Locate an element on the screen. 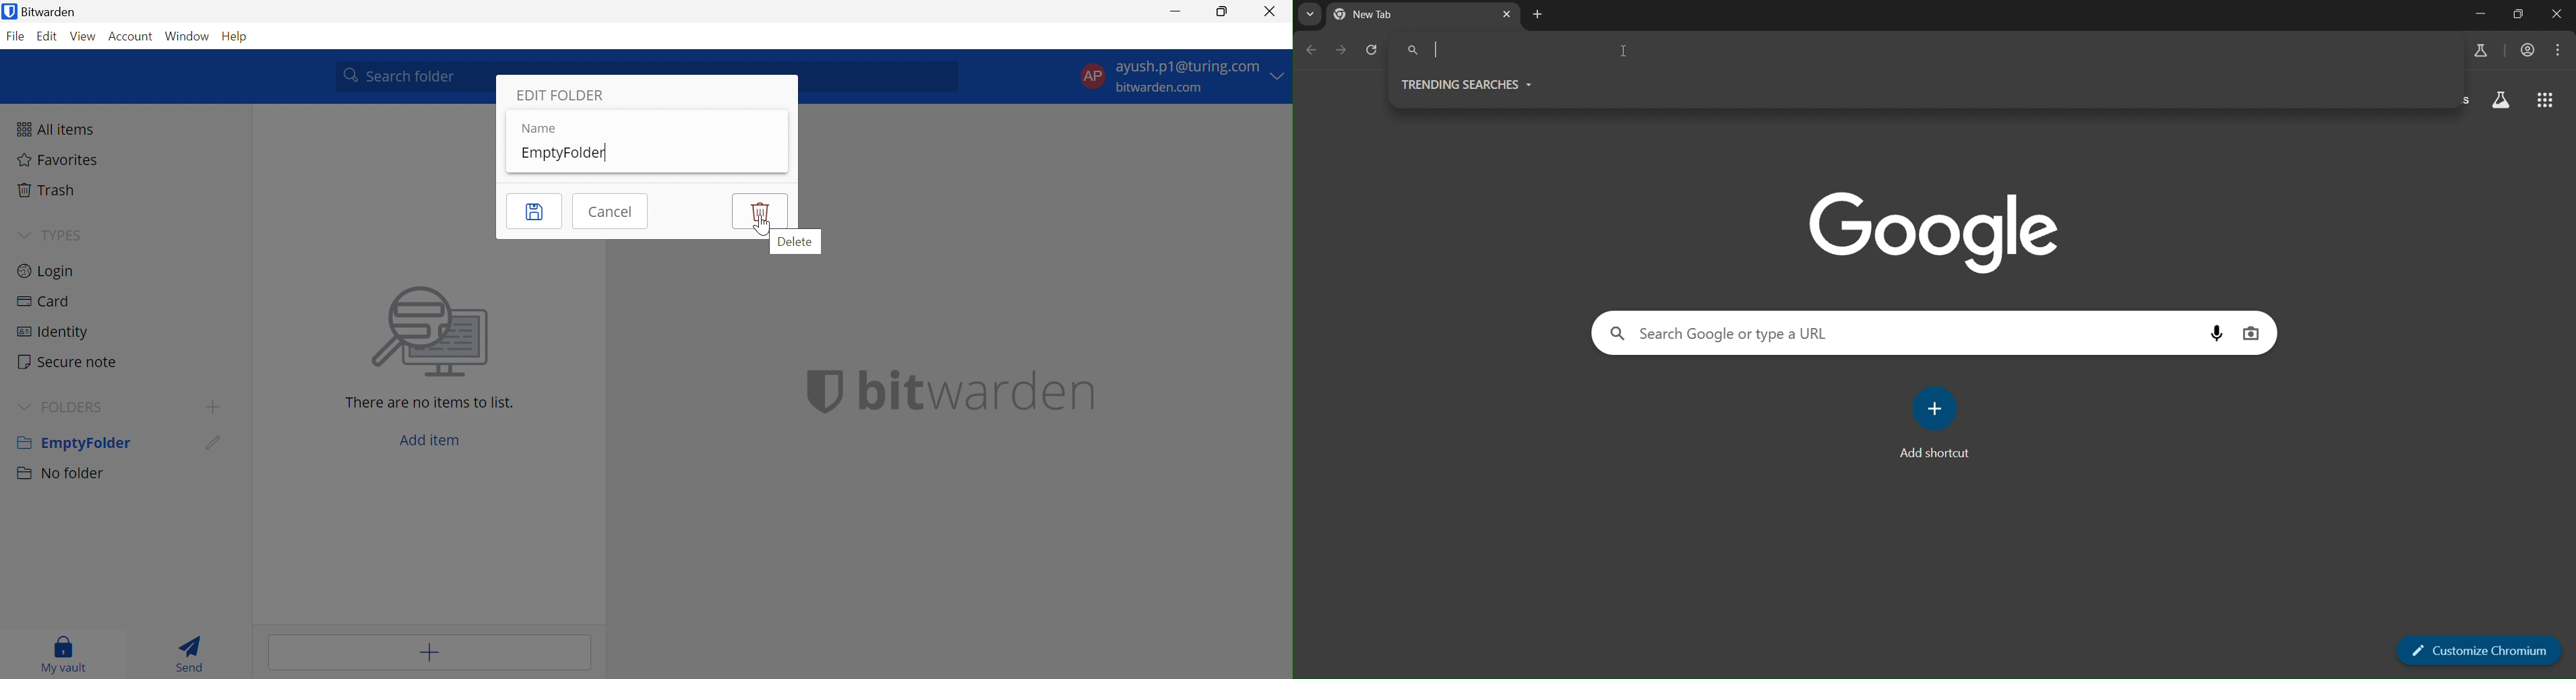 This screenshot has height=700, width=2576. Identity is located at coordinates (54, 335).